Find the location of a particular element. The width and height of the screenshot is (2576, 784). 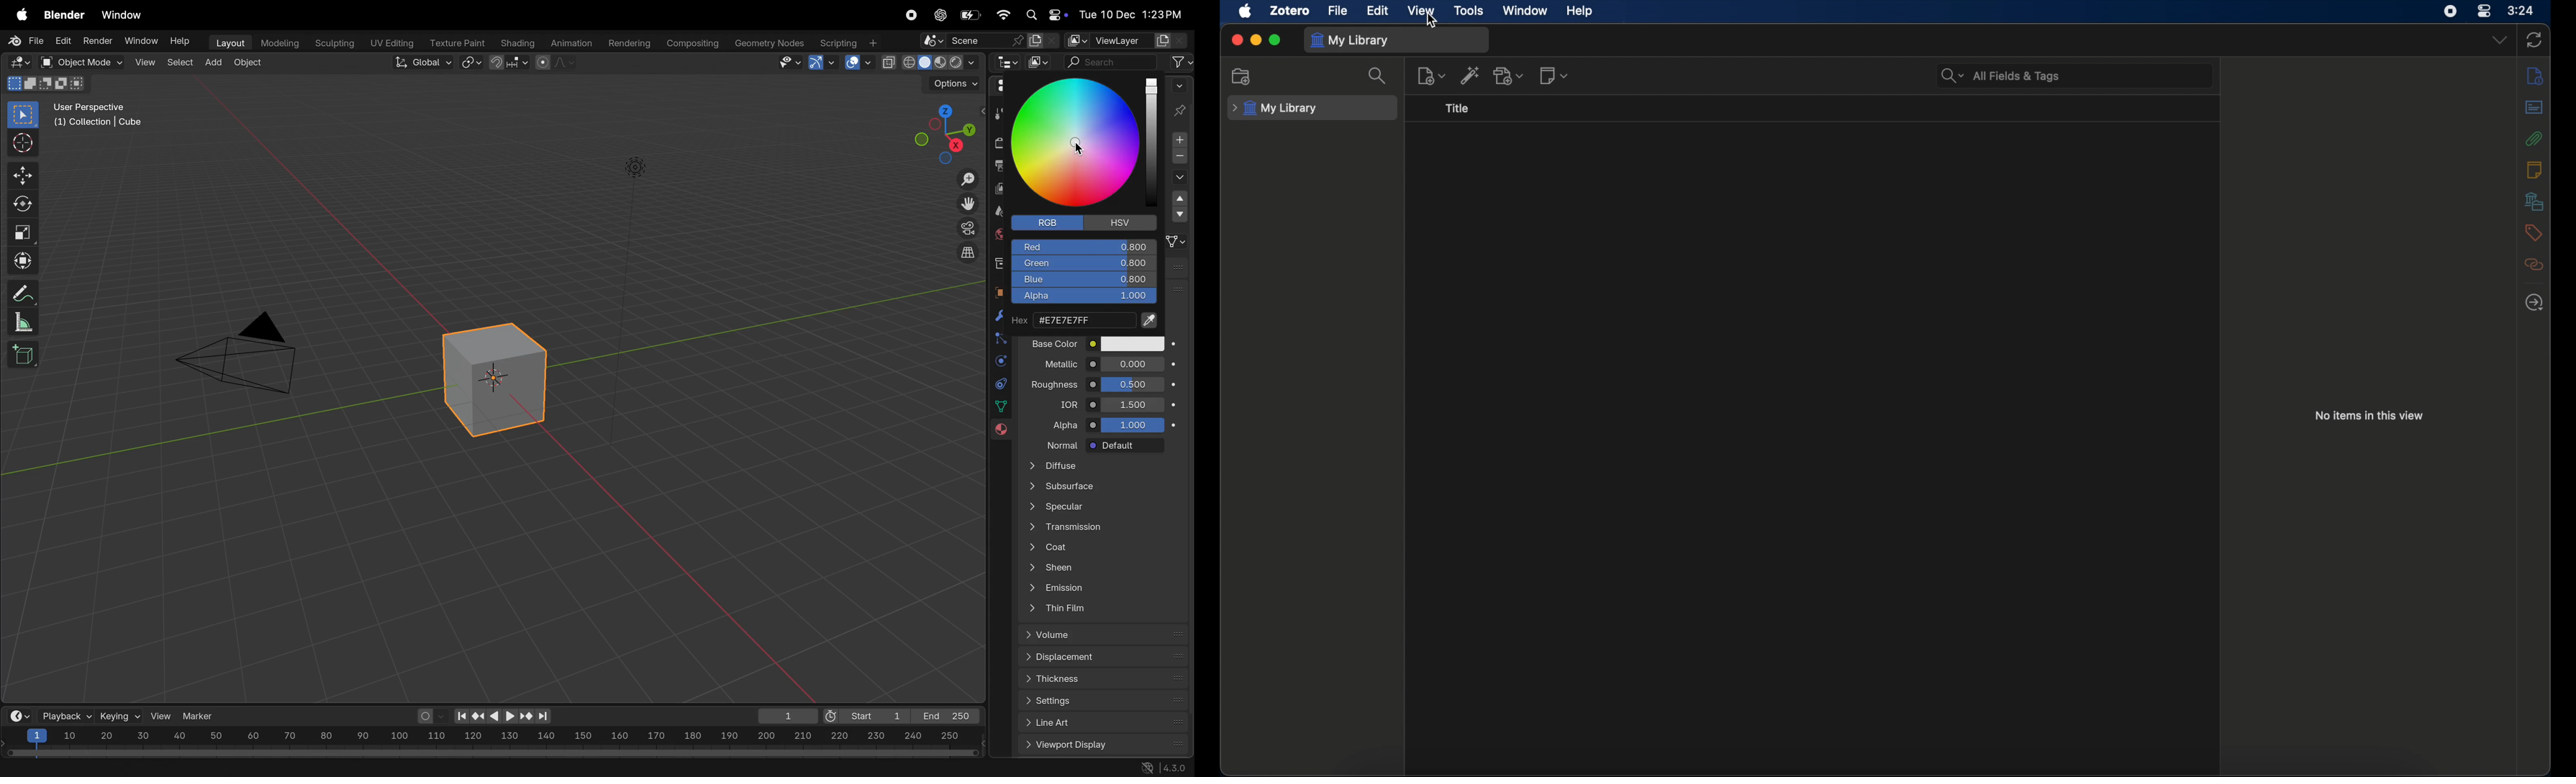

time is located at coordinates (17, 715).